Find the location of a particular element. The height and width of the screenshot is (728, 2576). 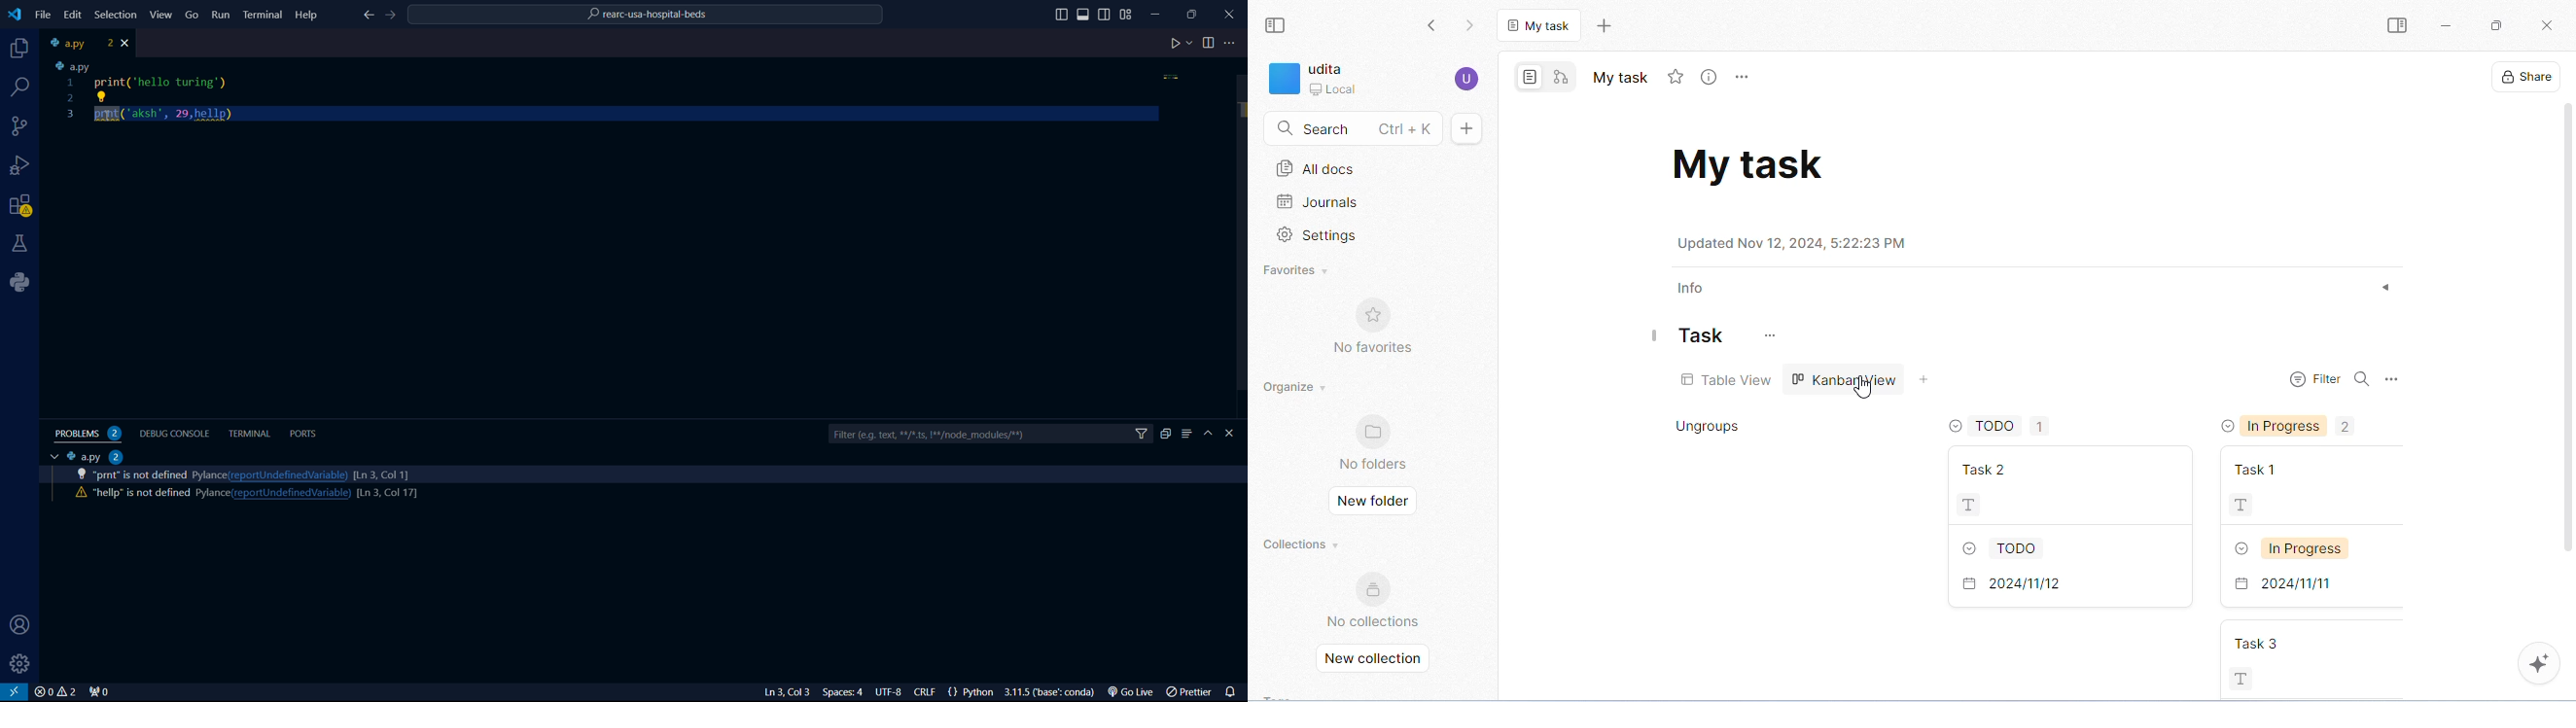

reportundefinedvariable is located at coordinates (291, 493).